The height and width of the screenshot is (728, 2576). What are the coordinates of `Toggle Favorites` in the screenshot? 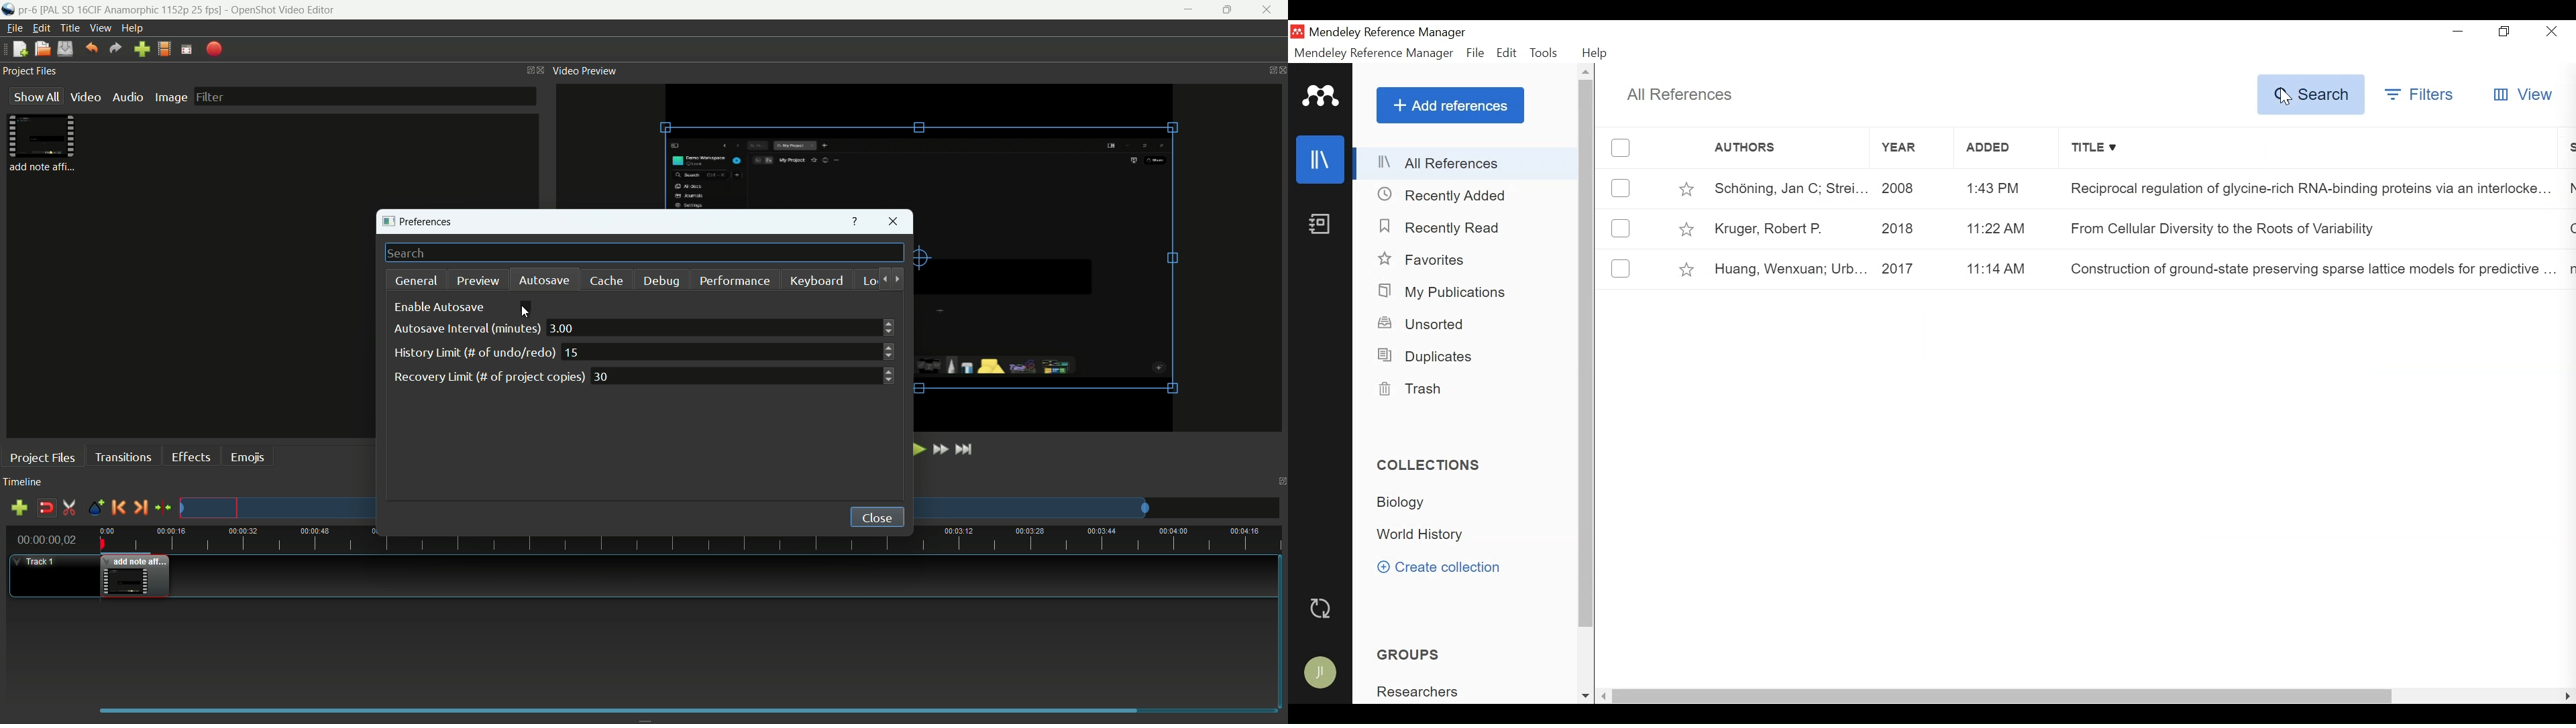 It's located at (1688, 269).